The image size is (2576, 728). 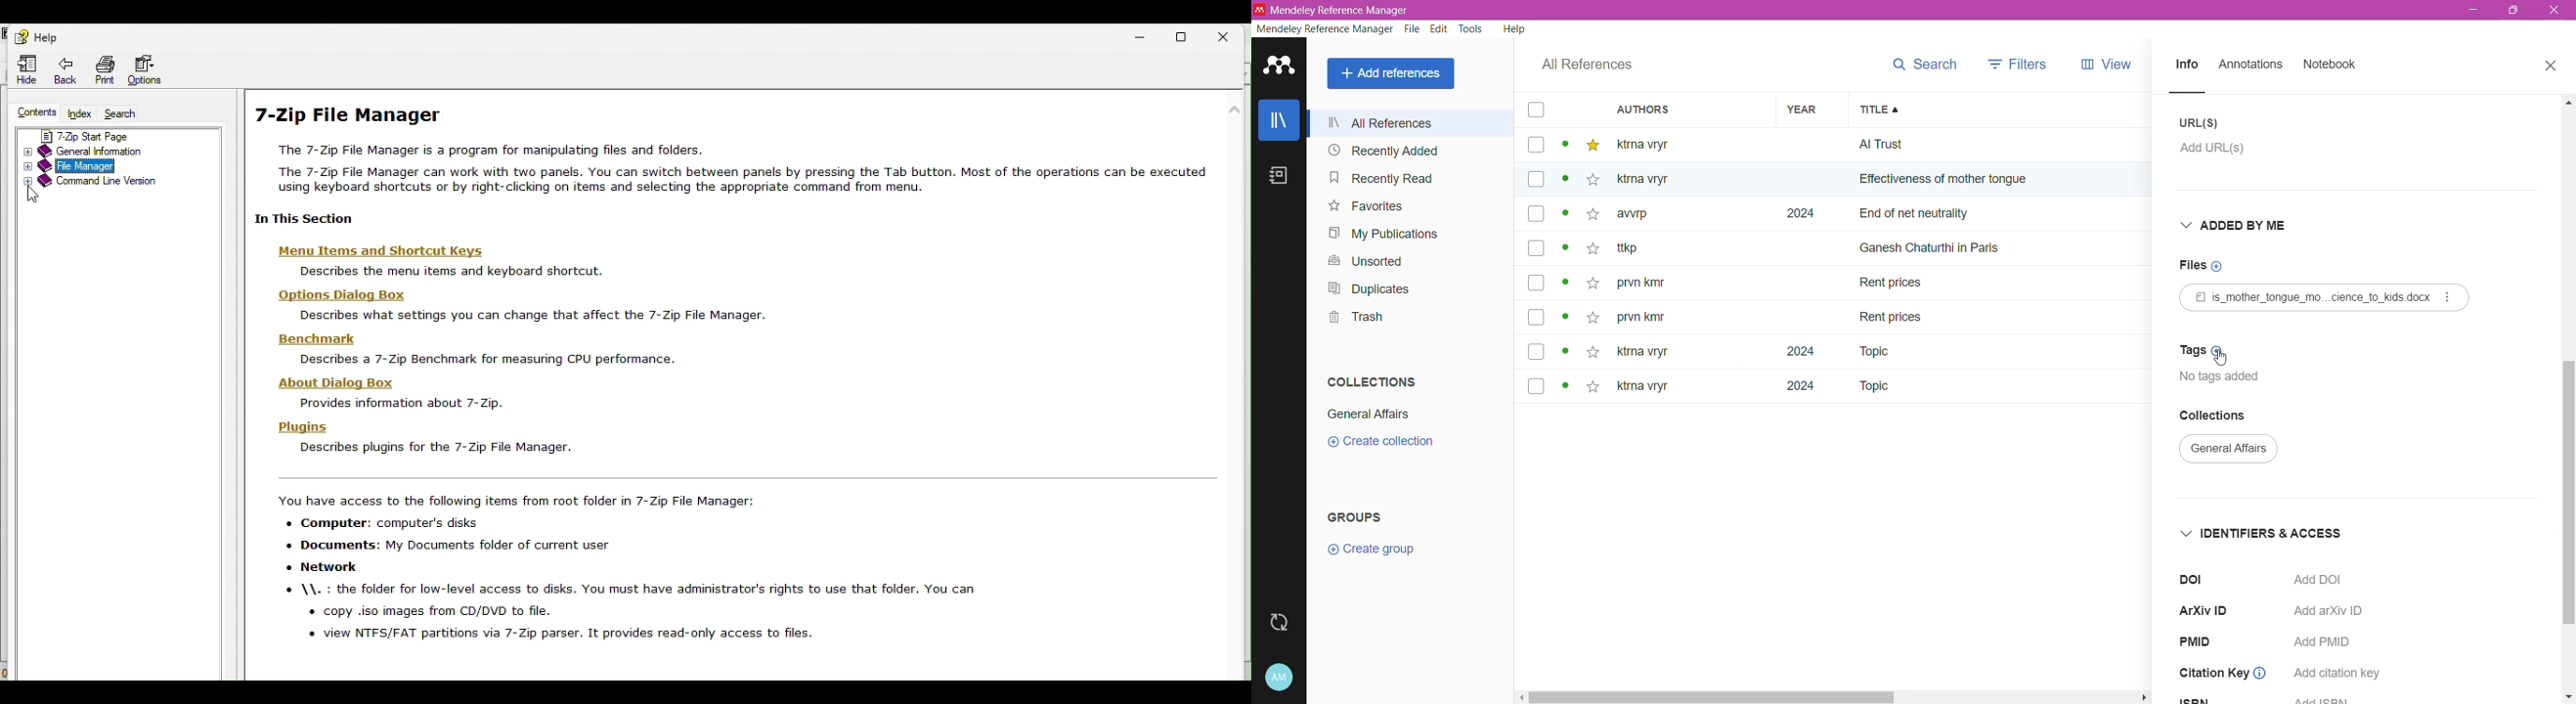 What do you see at coordinates (1587, 65) in the screenshot?
I see `All References` at bounding box center [1587, 65].